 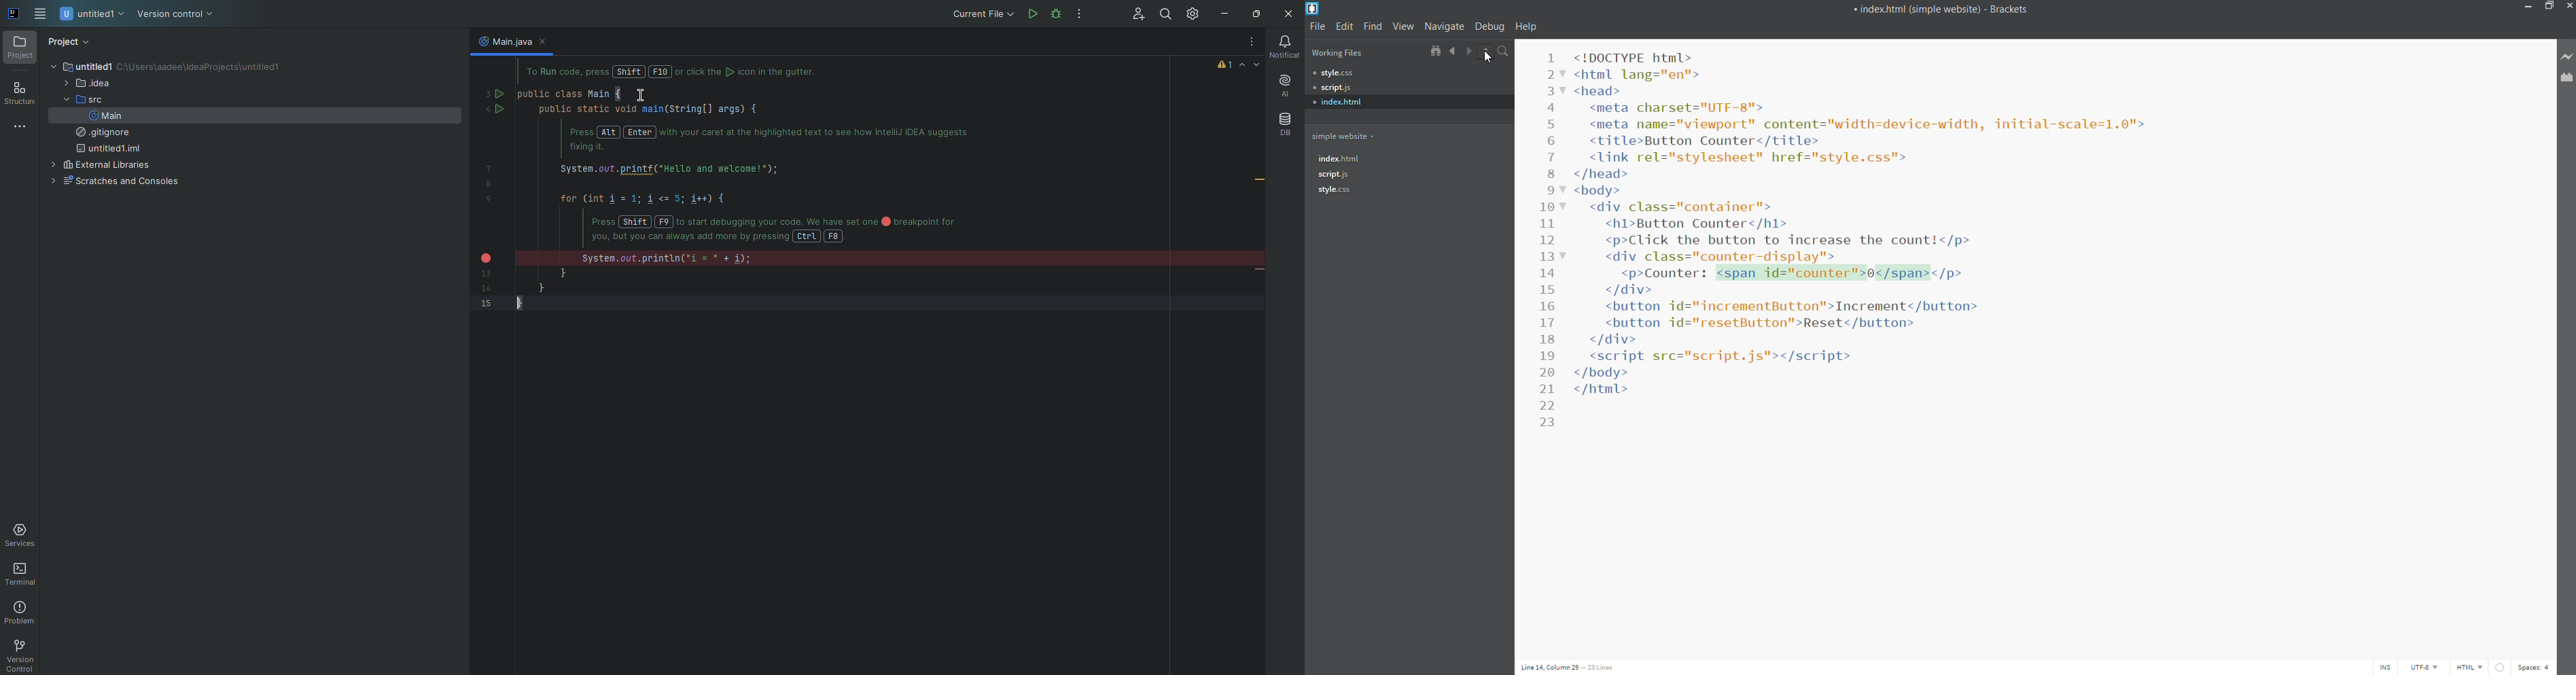 I want to click on script.js, so click(x=1390, y=85).